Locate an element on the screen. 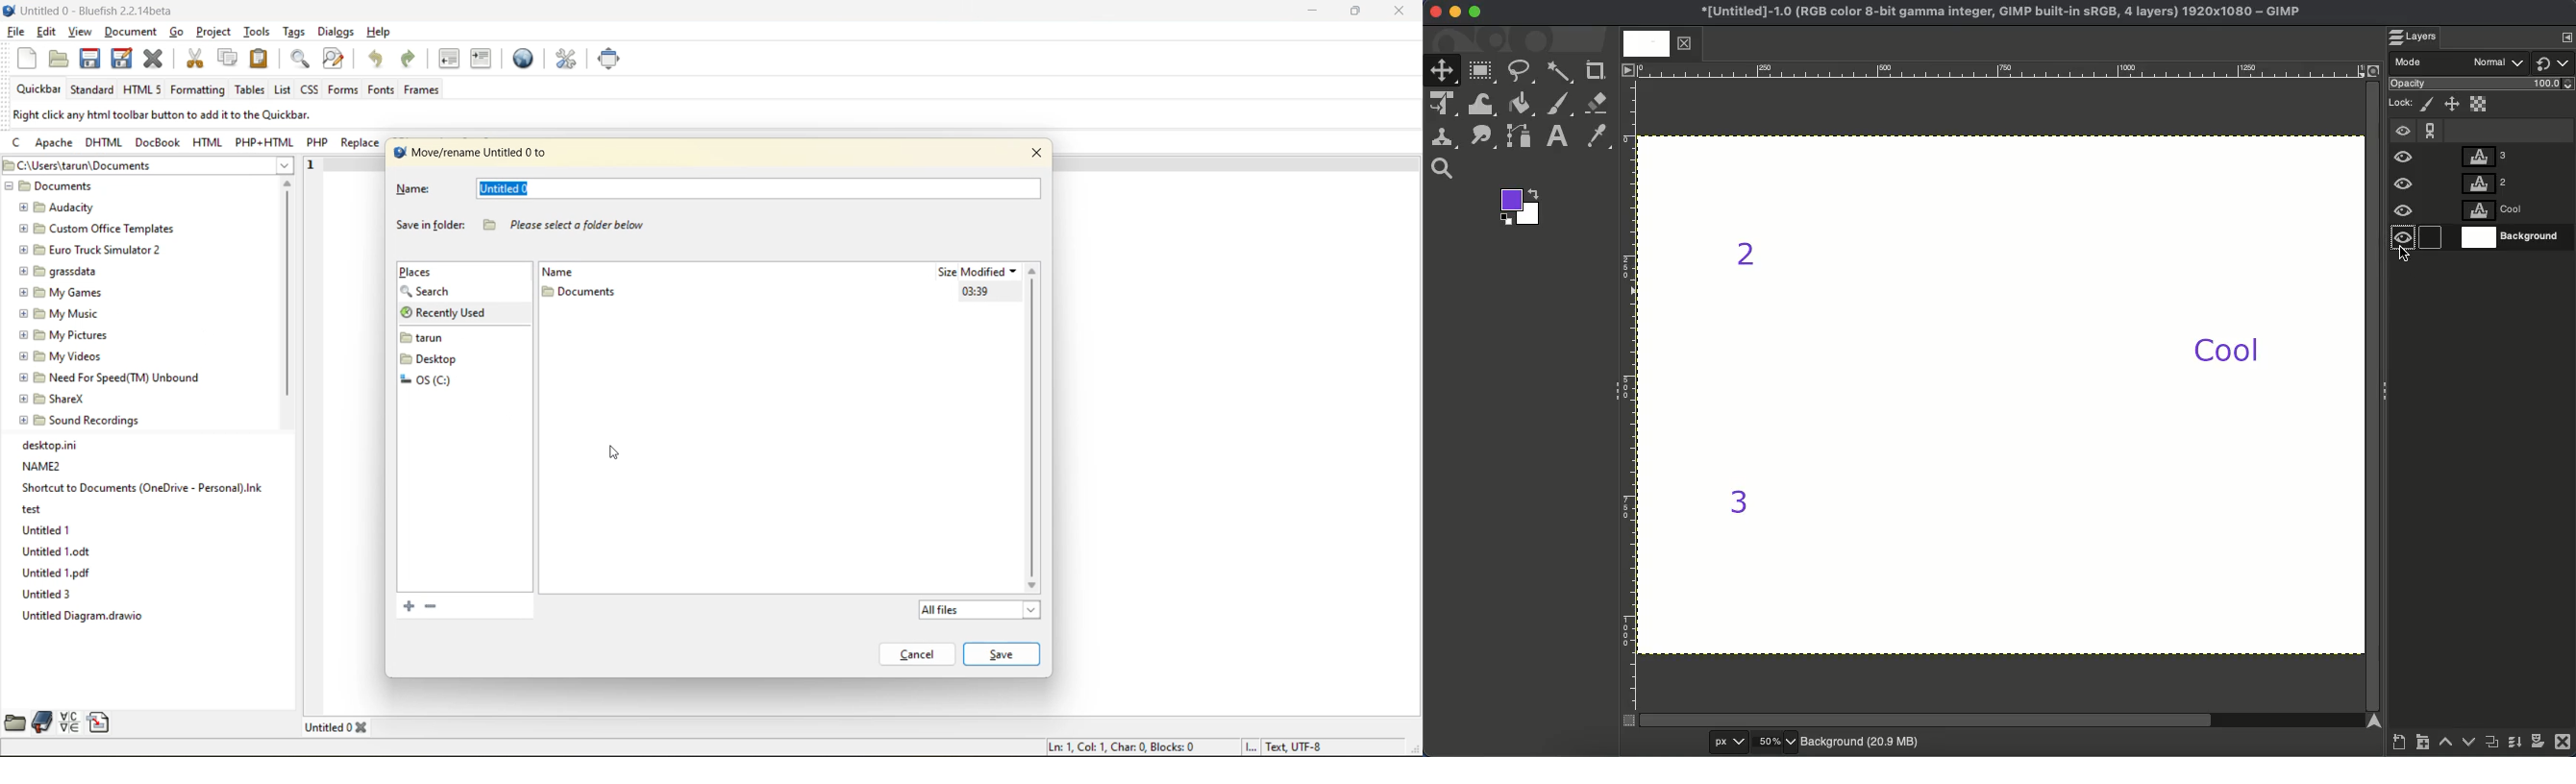  Audacity is located at coordinates (59, 207).